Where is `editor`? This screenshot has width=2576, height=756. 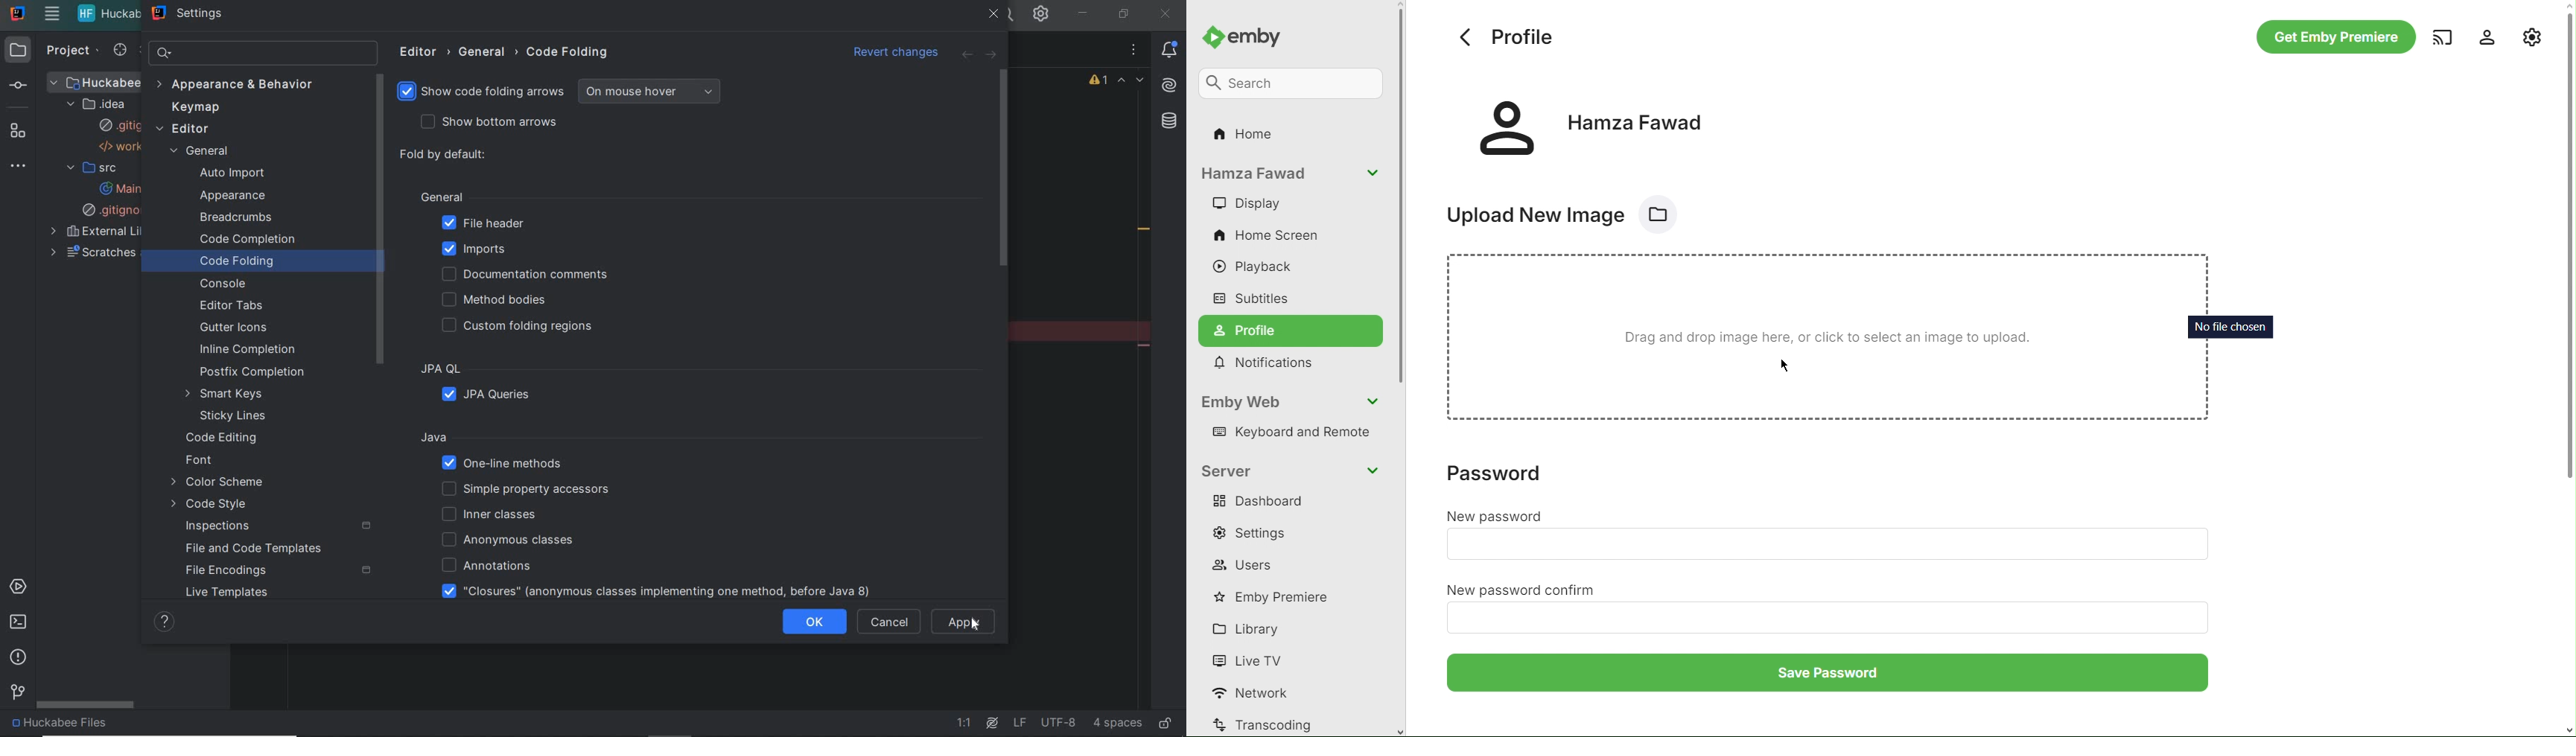 editor is located at coordinates (424, 53).